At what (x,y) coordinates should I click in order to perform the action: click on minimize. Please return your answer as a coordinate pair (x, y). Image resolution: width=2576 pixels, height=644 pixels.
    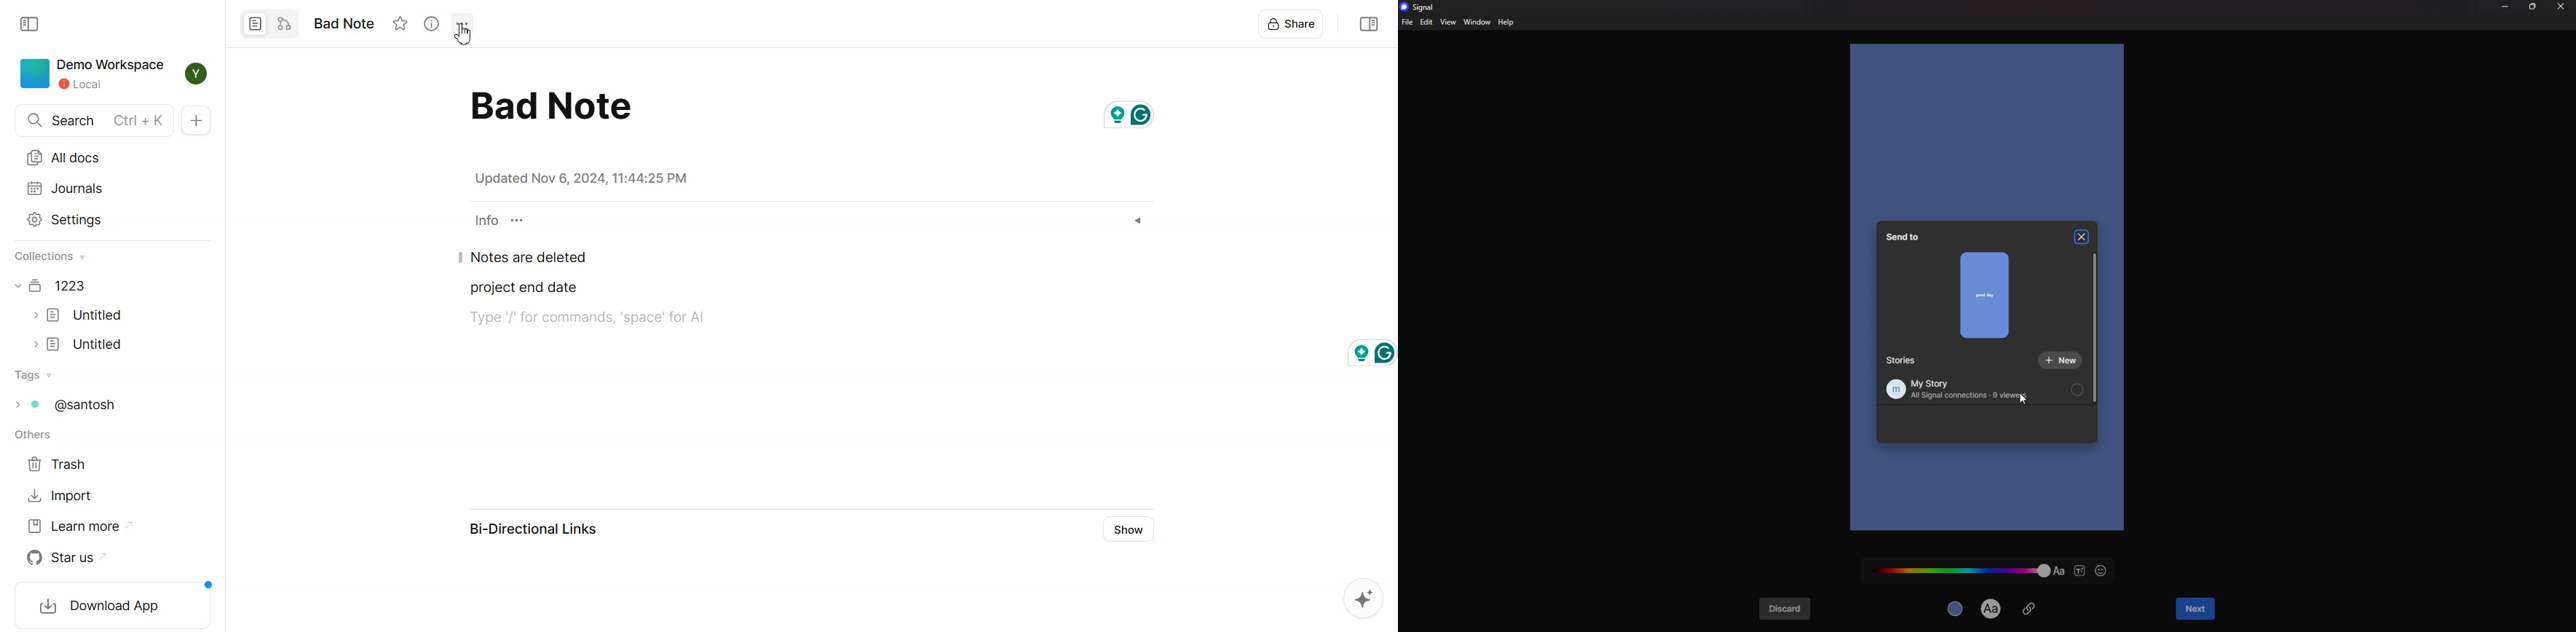
    Looking at the image, I should click on (2505, 6).